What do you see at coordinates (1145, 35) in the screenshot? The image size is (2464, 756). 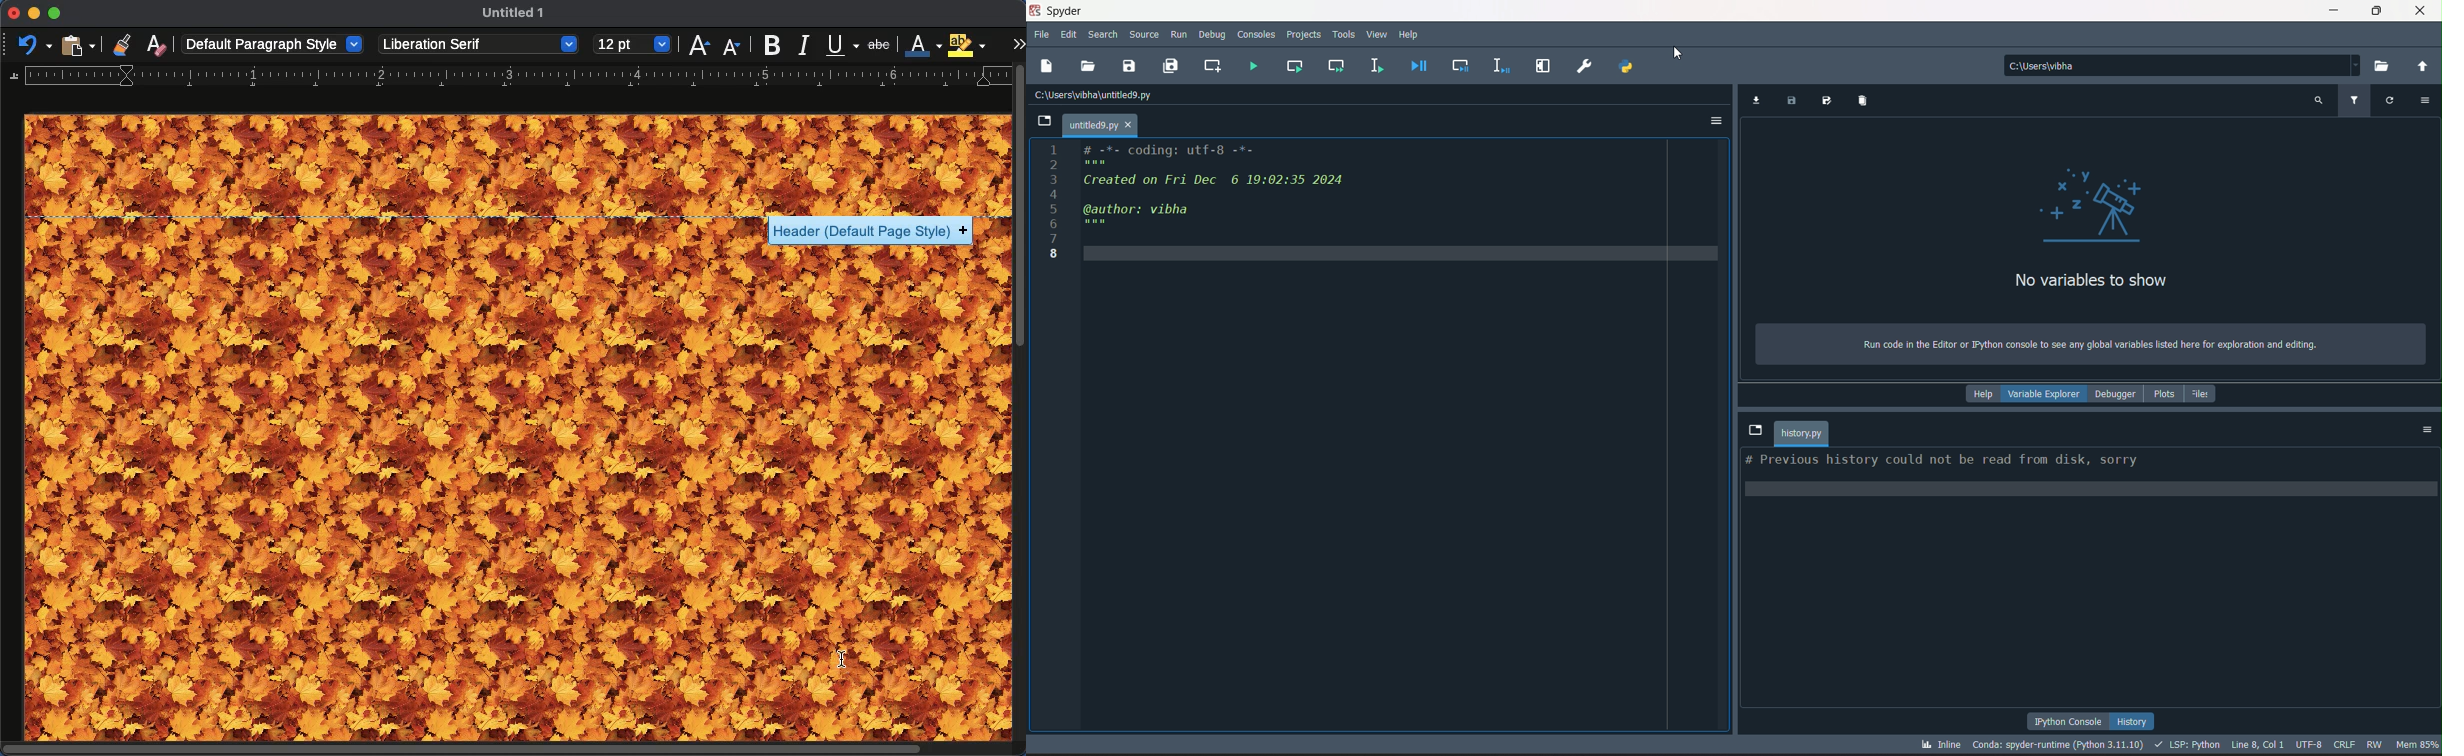 I see `source` at bounding box center [1145, 35].